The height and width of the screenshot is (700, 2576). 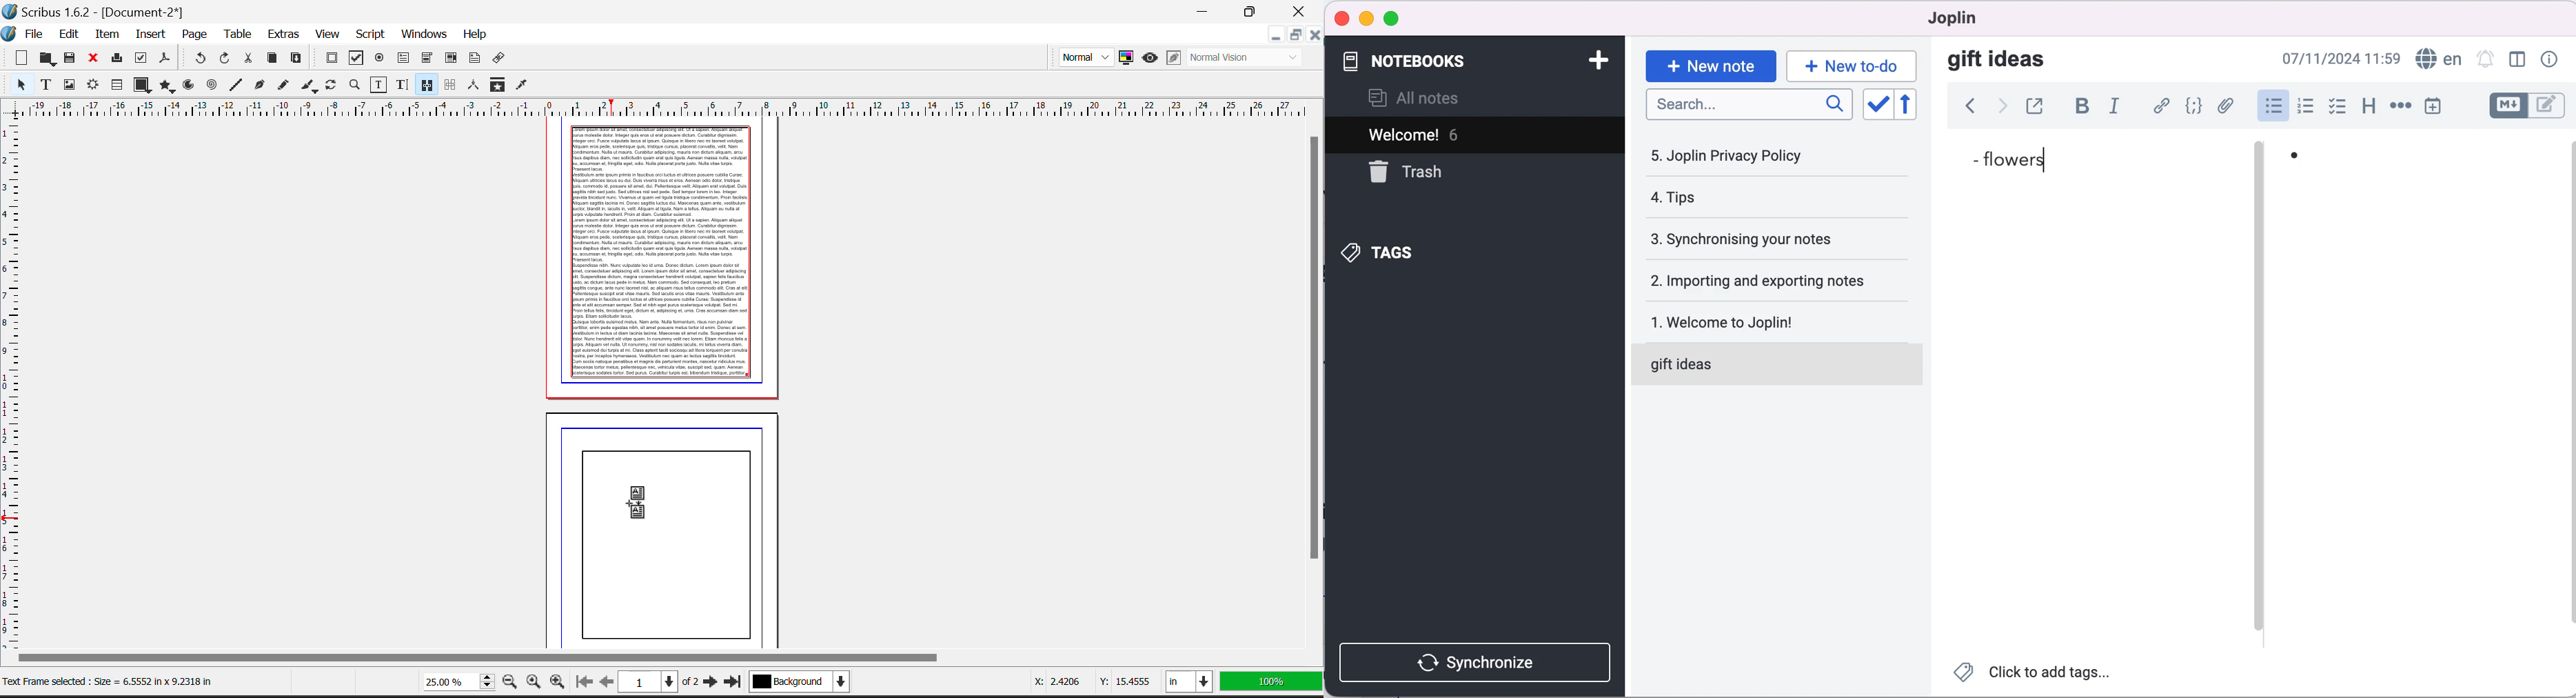 I want to click on vertical slider, so click(x=2258, y=183).